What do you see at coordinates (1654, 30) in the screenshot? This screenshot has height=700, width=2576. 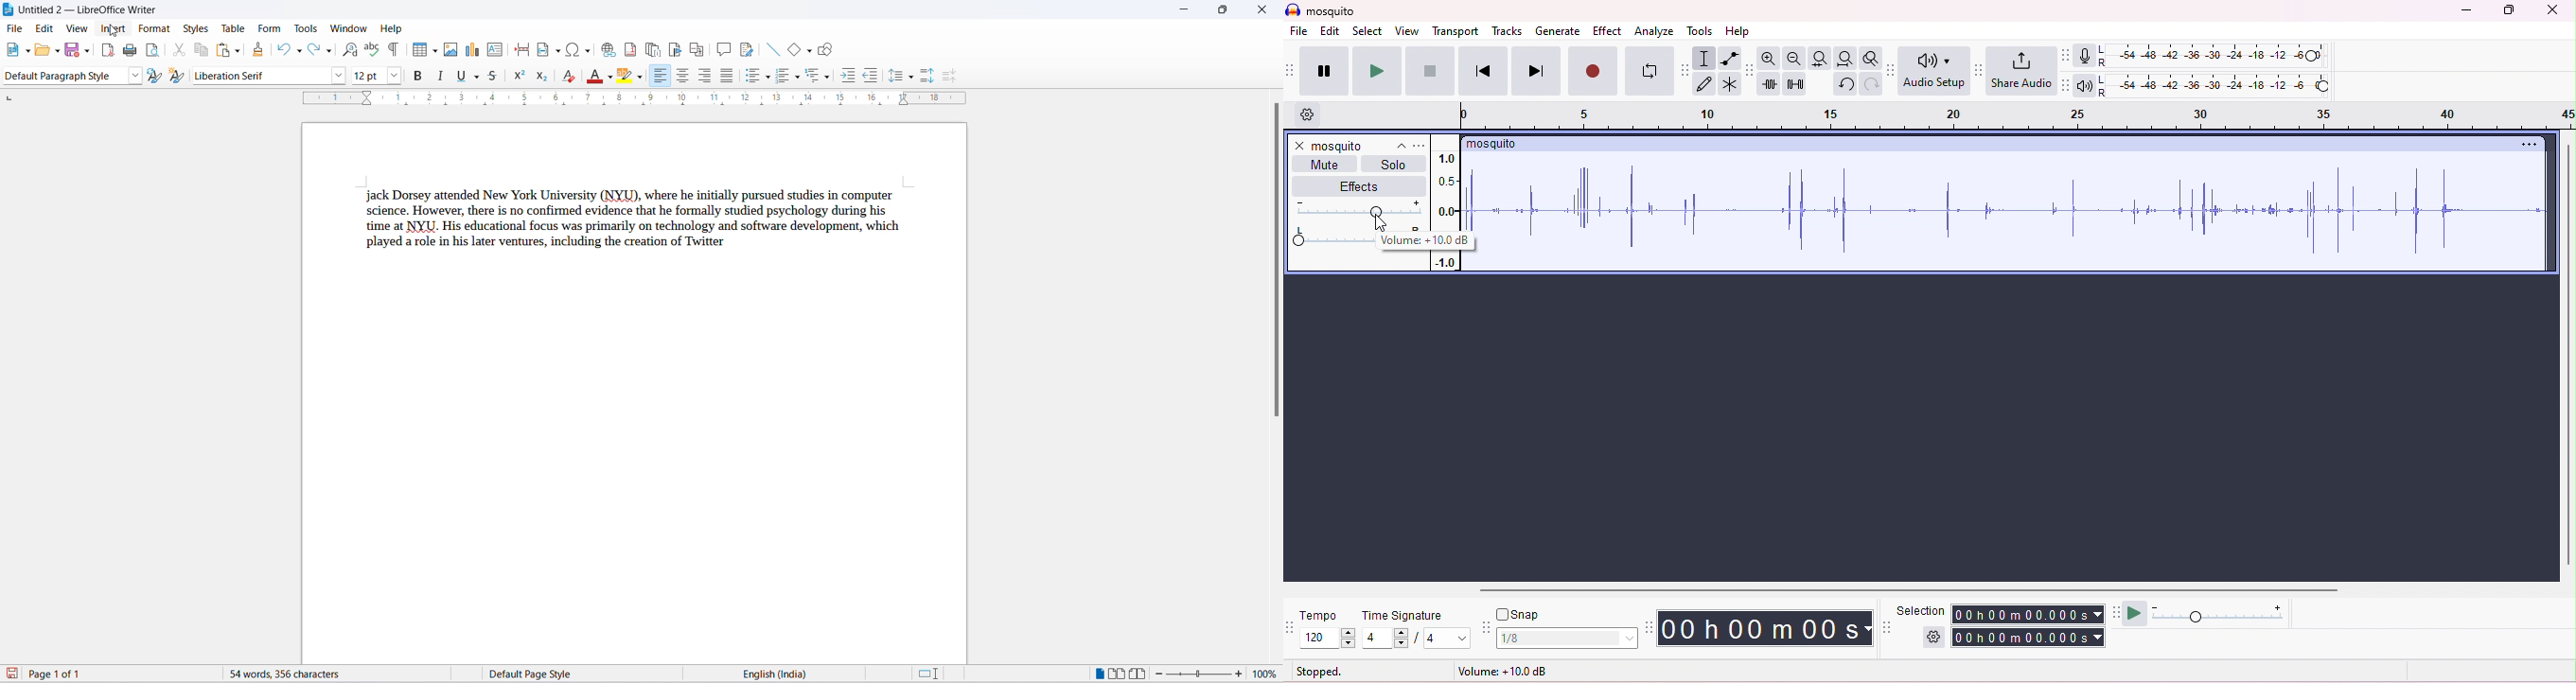 I see `analyze` at bounding box center [1654, 30].